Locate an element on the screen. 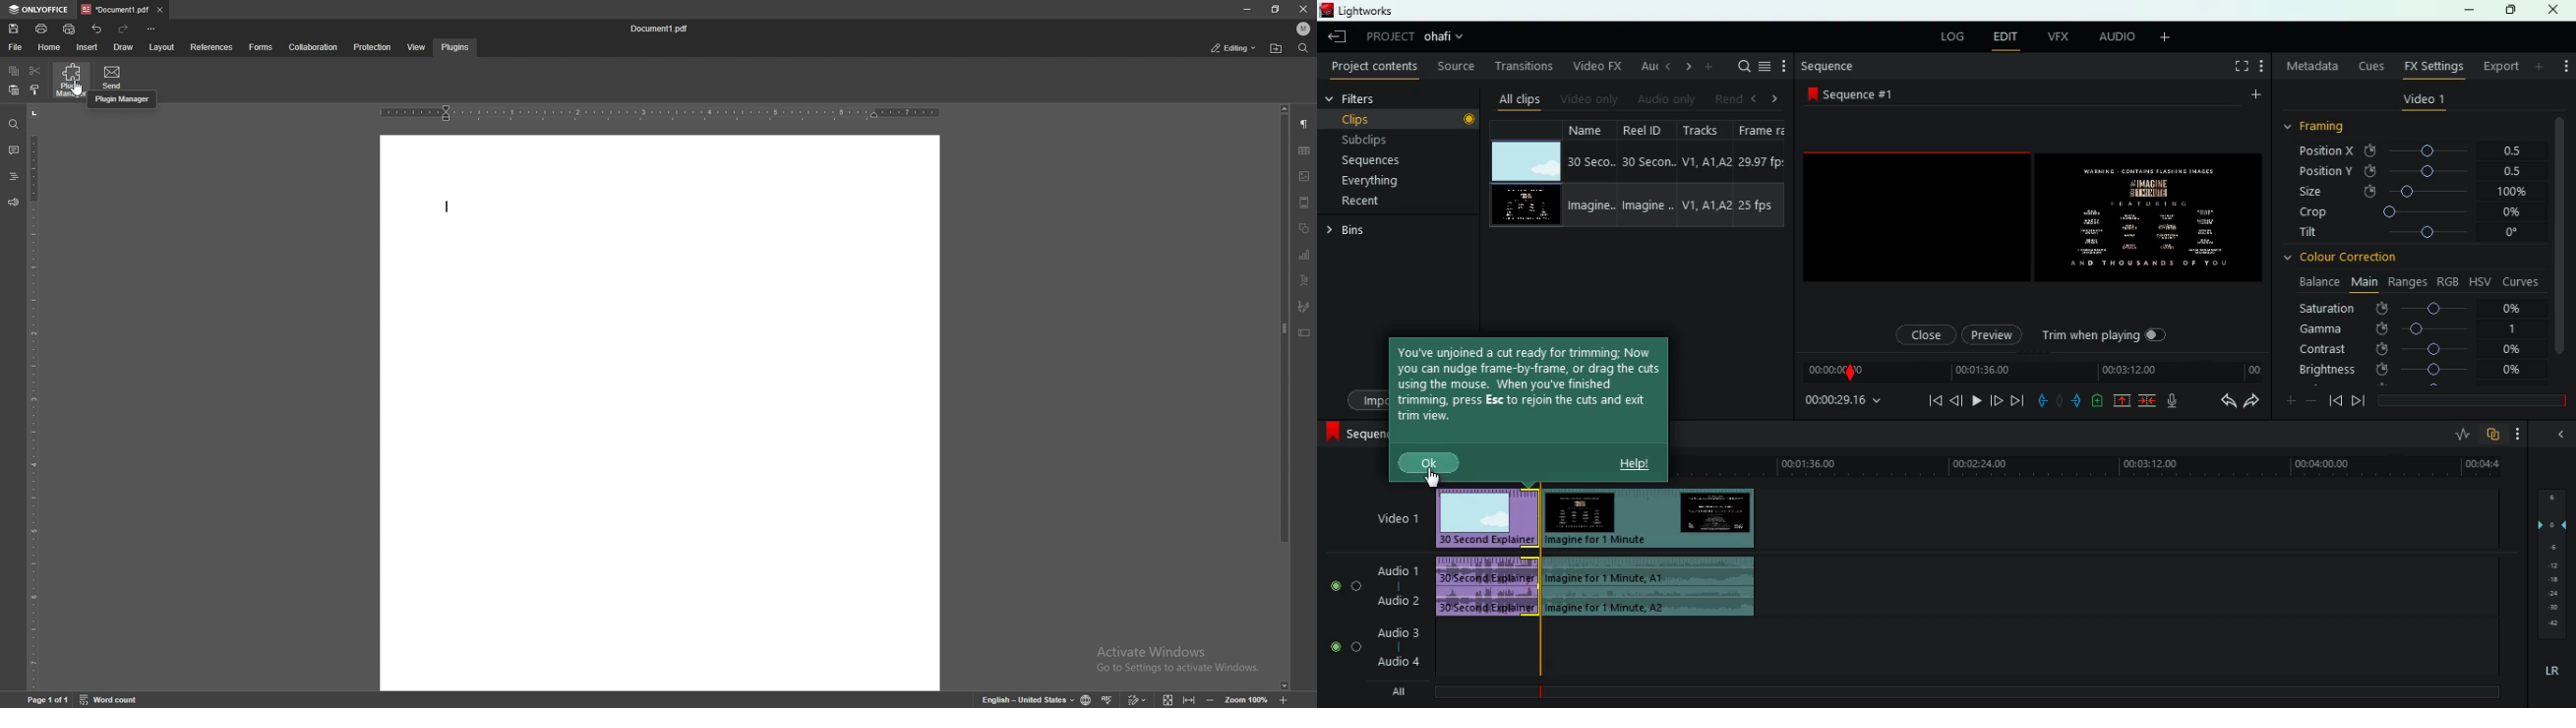  protection is located at coordinates (373, 47).